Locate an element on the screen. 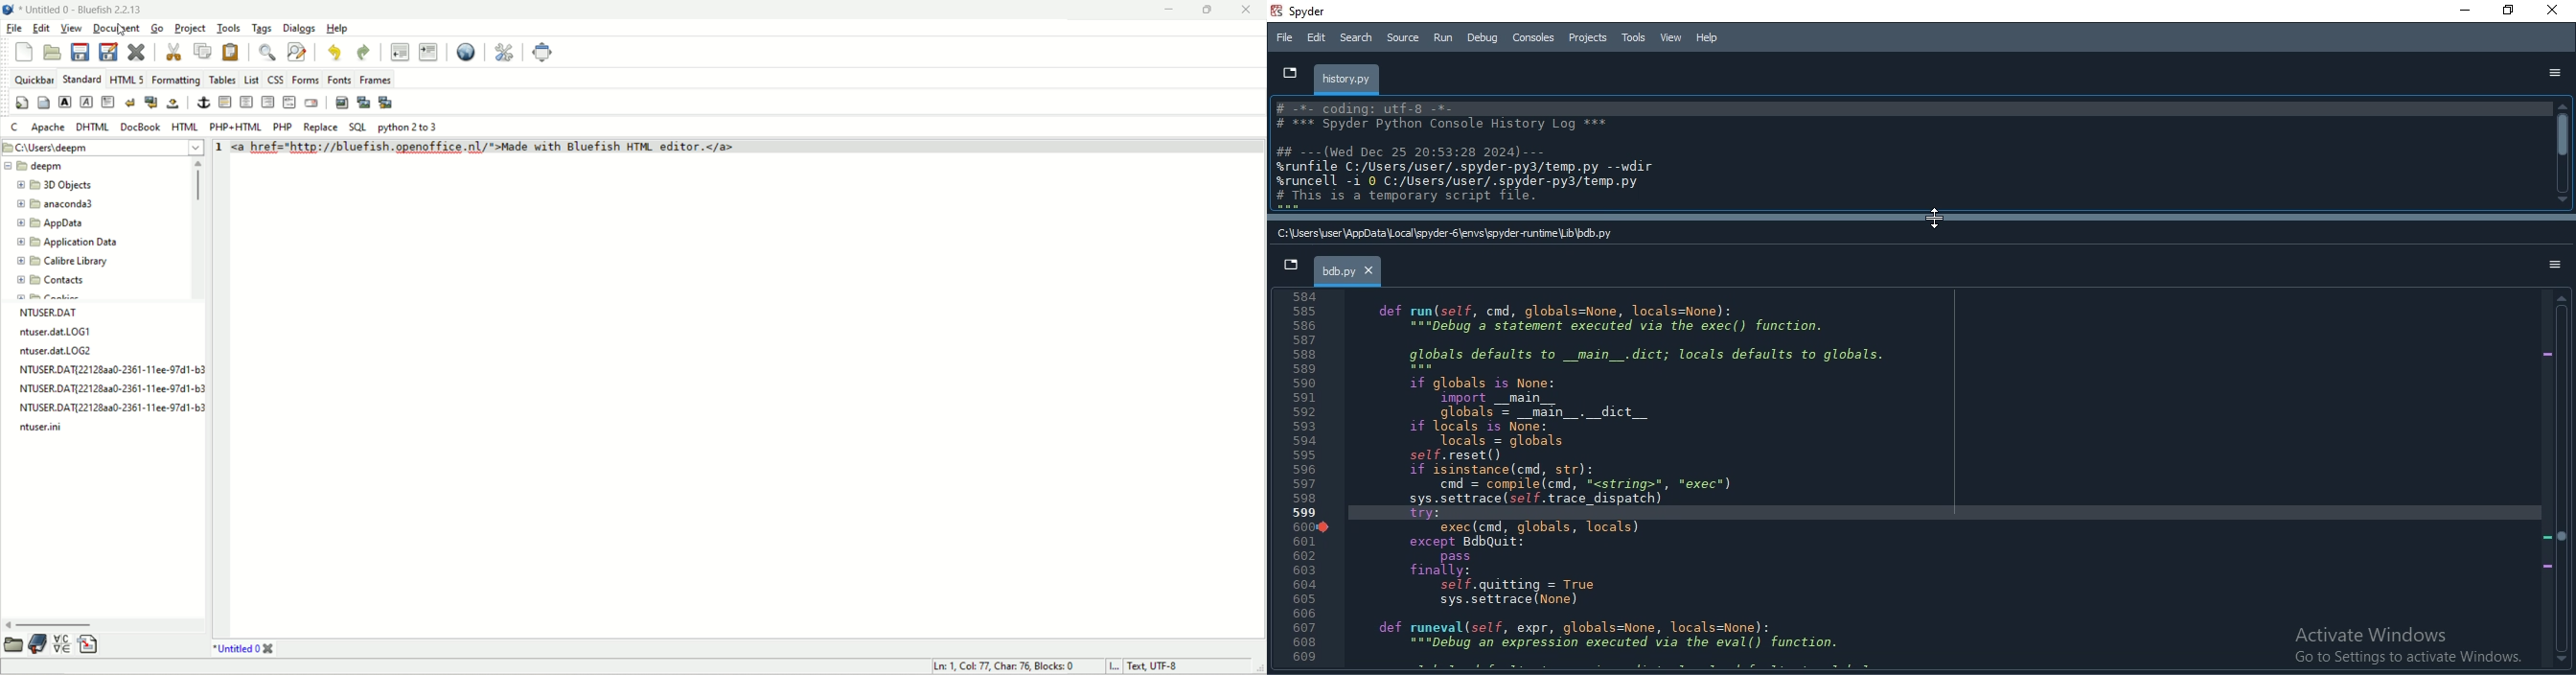 This screenshot has height=700, width=2576. anchor/hyperlink is located at coordinates (203, 102).